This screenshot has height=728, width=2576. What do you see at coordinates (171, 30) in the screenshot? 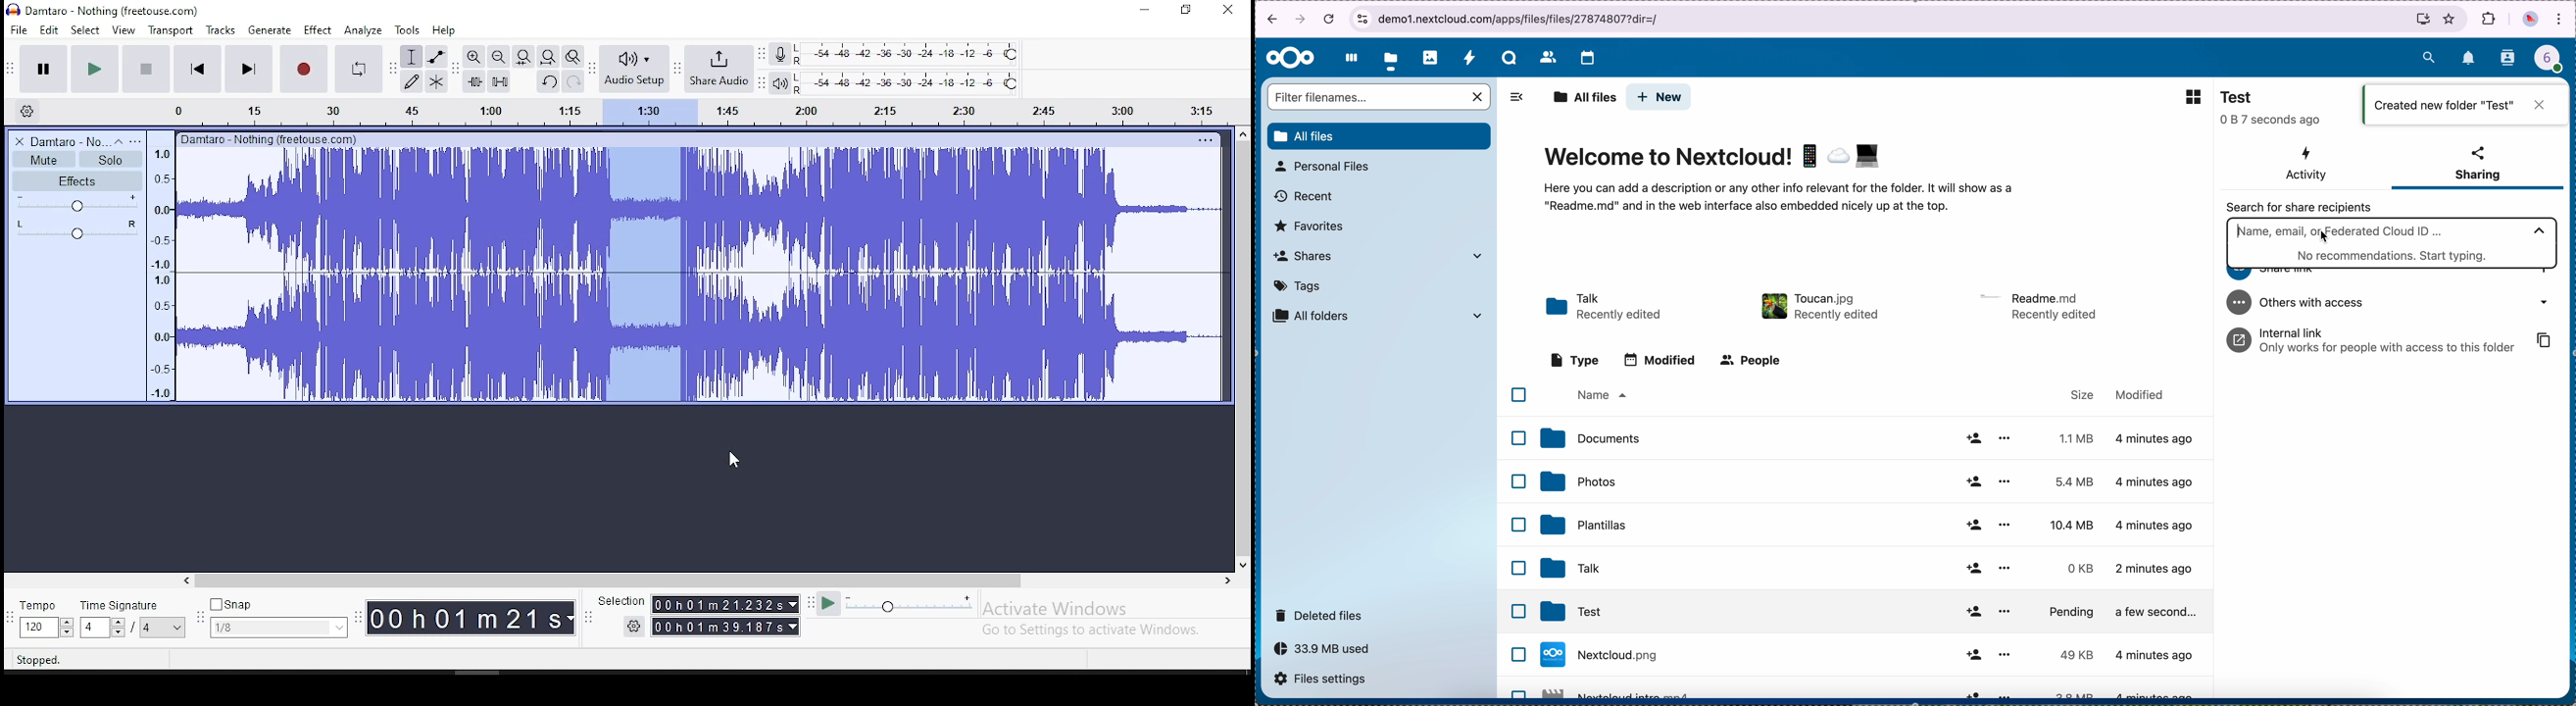
I see `transport` at bounding box center [171, 30].